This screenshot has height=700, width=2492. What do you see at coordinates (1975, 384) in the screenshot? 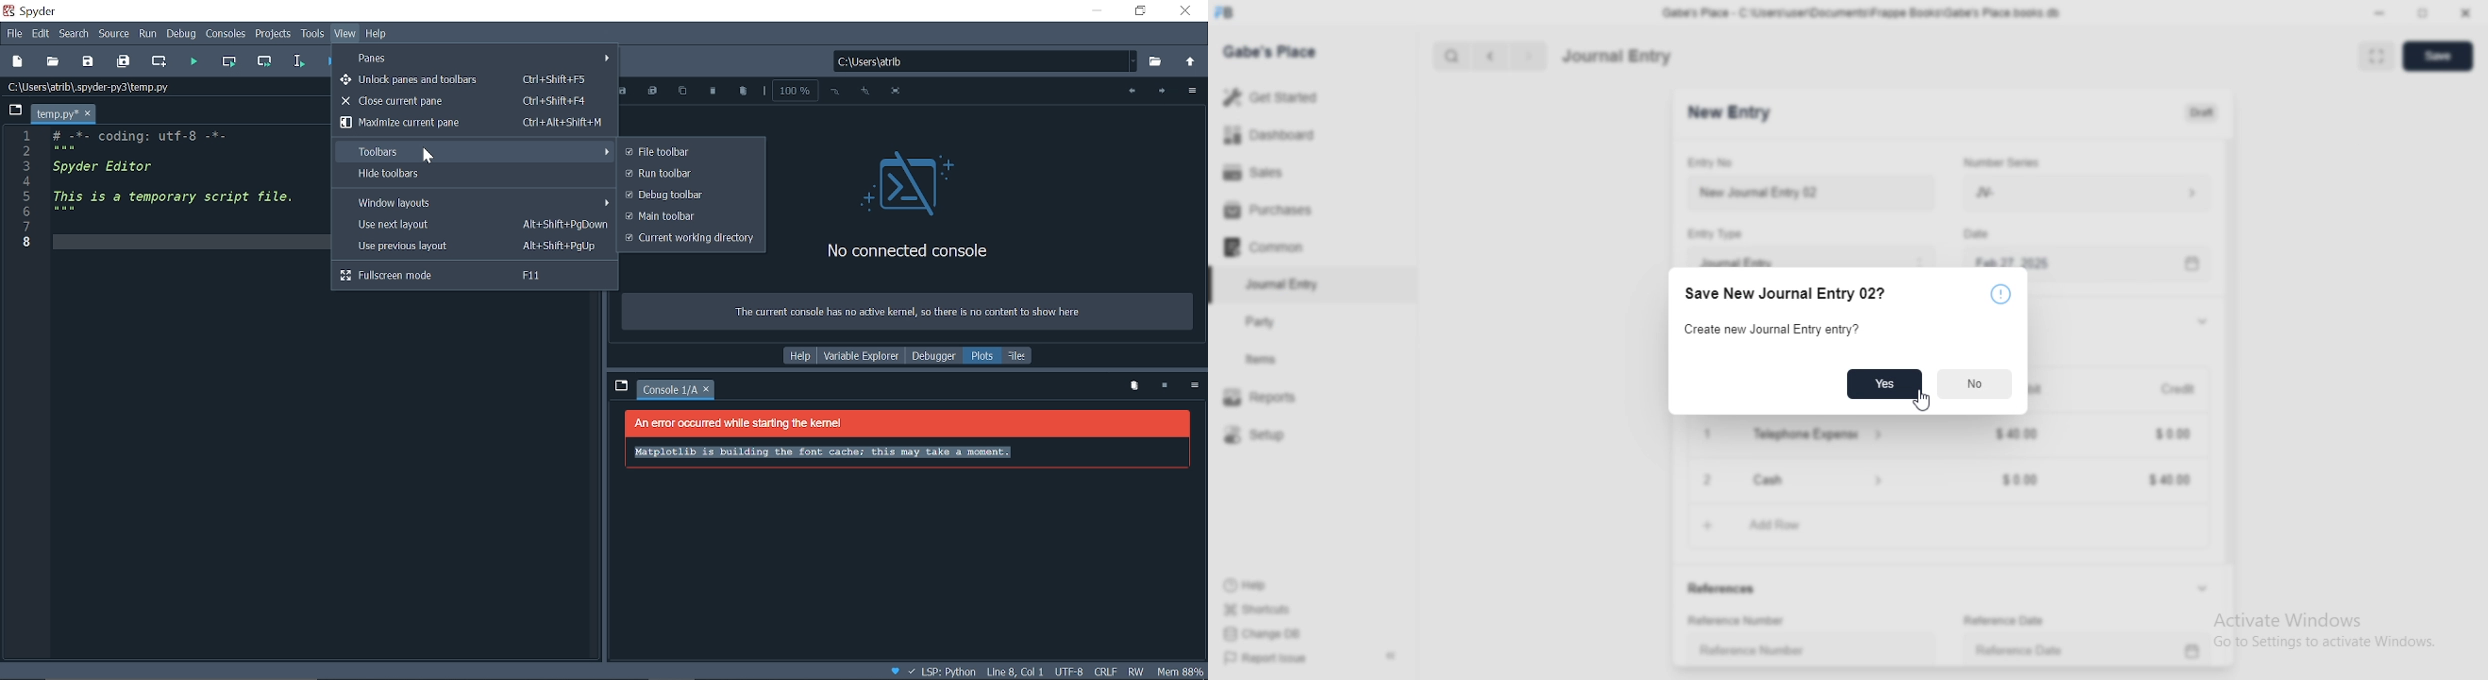
I see `No` at bounding box center [1975, 384].